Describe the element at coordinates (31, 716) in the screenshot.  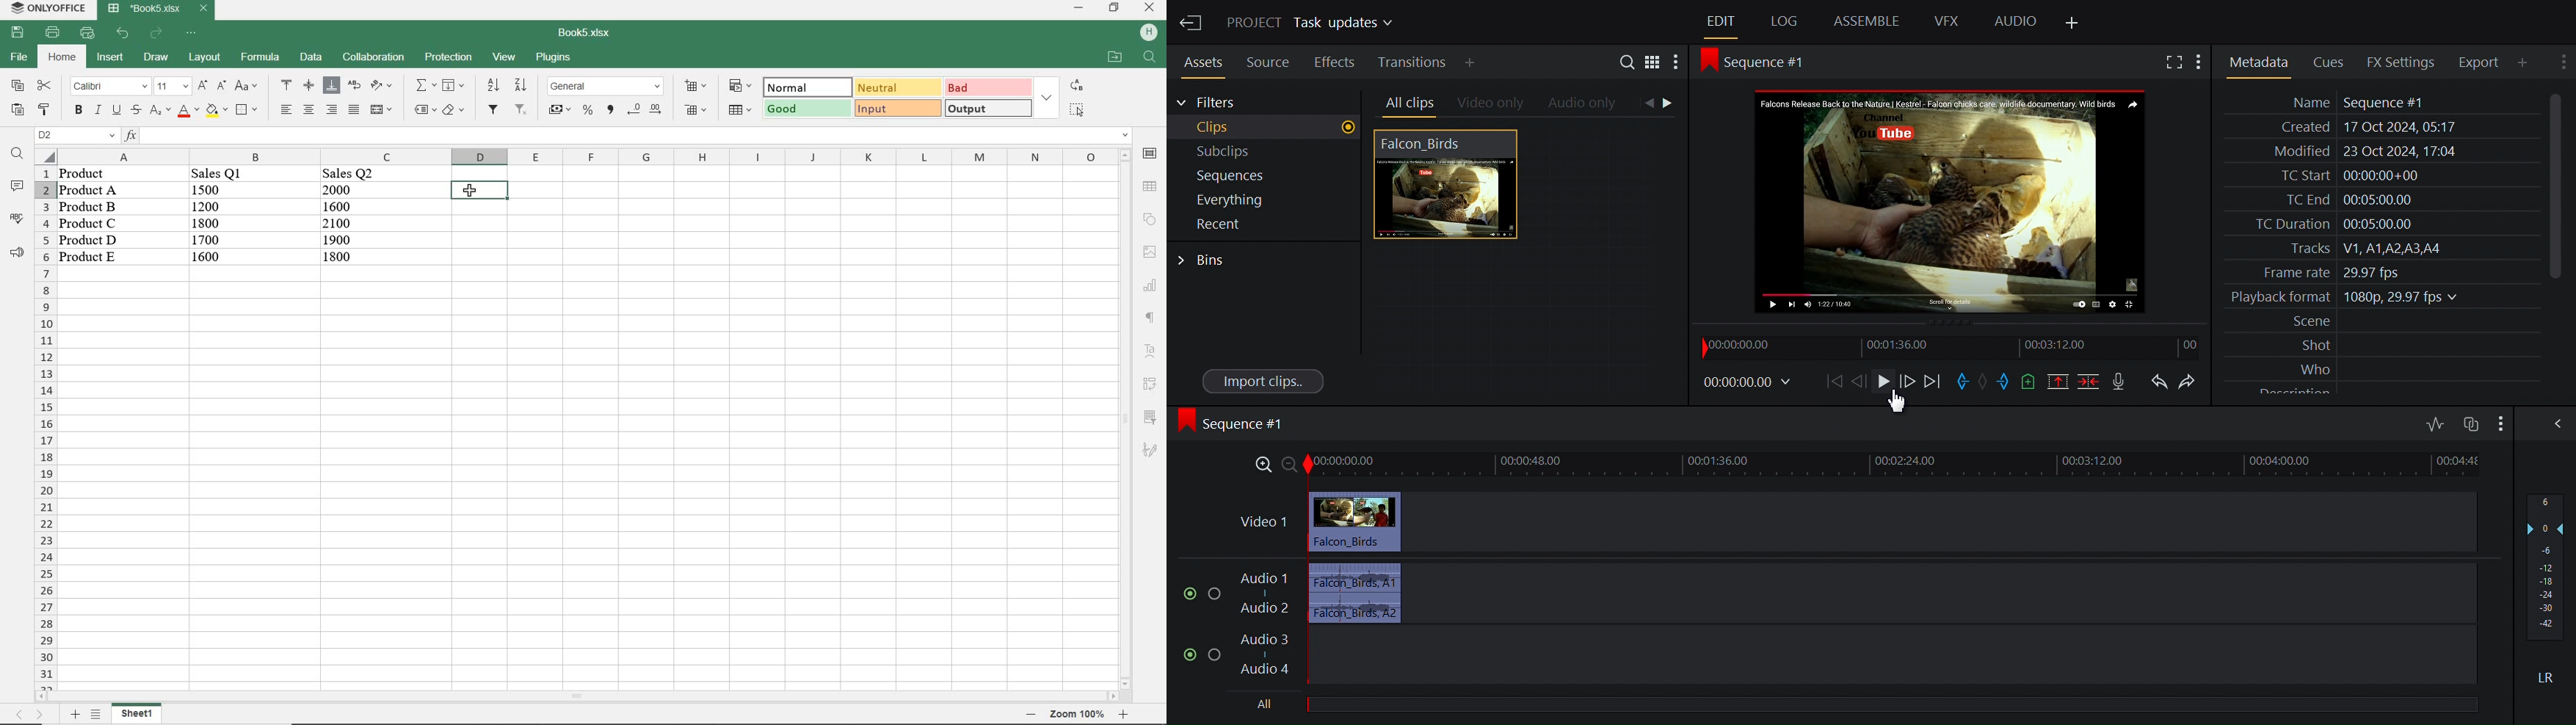
I see `move sheets` at that location.